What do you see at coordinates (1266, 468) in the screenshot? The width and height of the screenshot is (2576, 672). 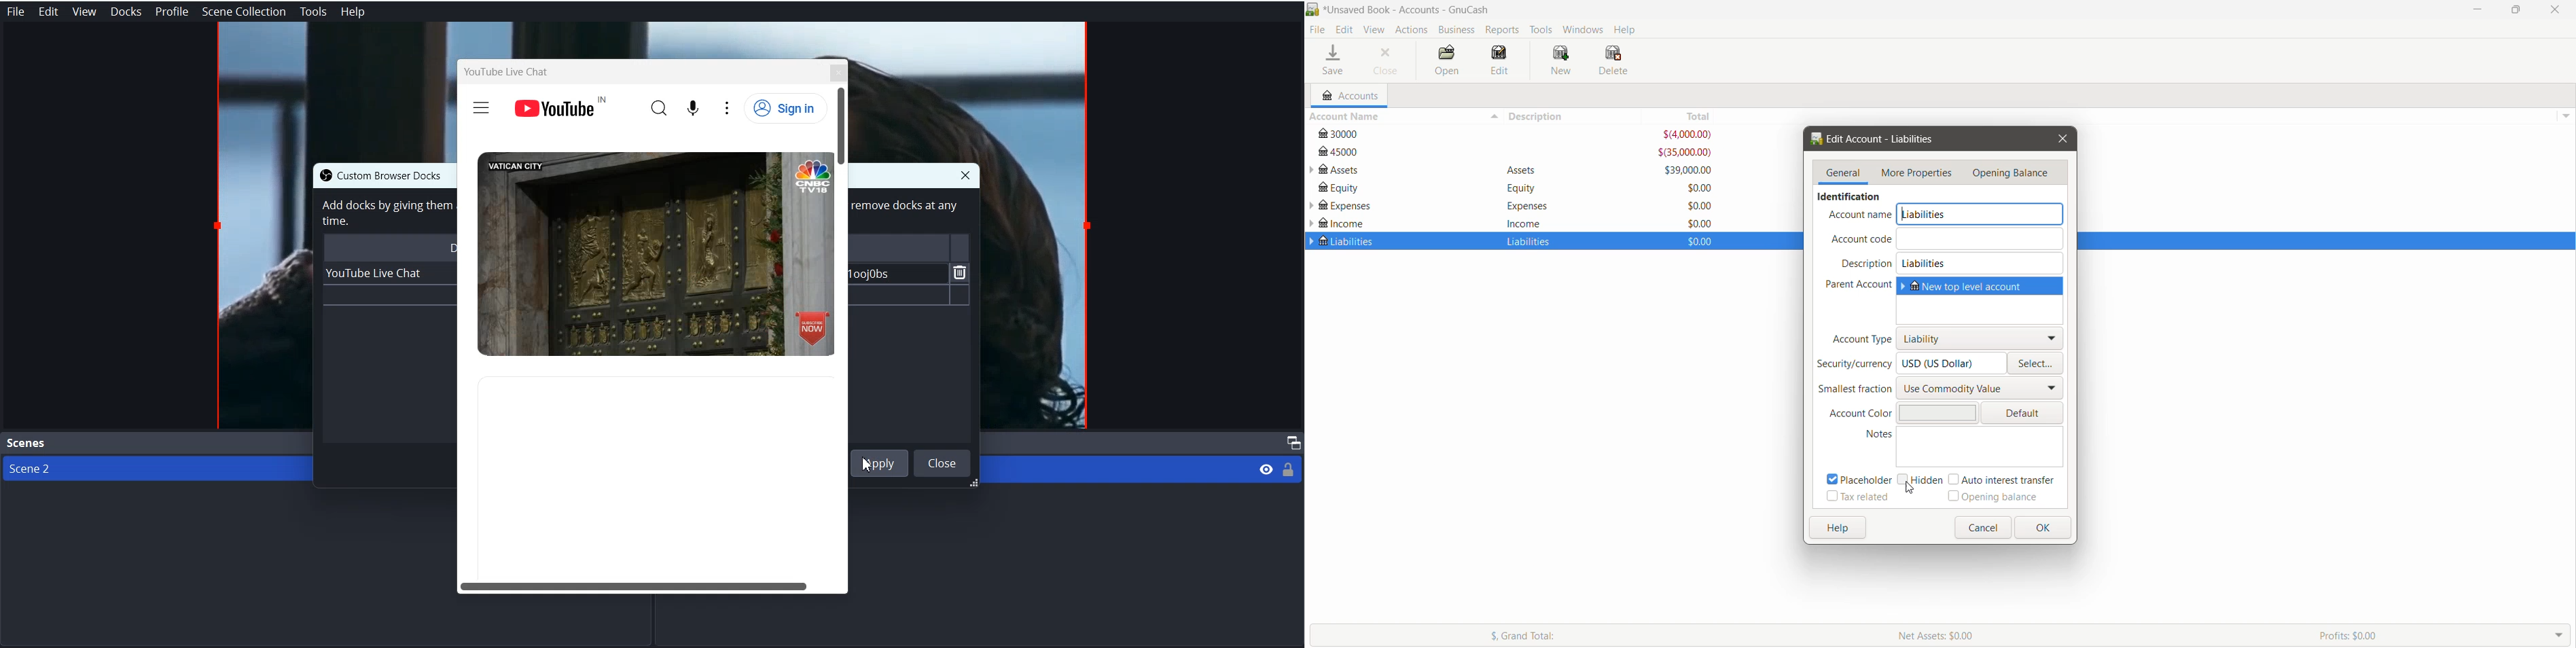 I see `Eye` at bounding box center [1266, 468].